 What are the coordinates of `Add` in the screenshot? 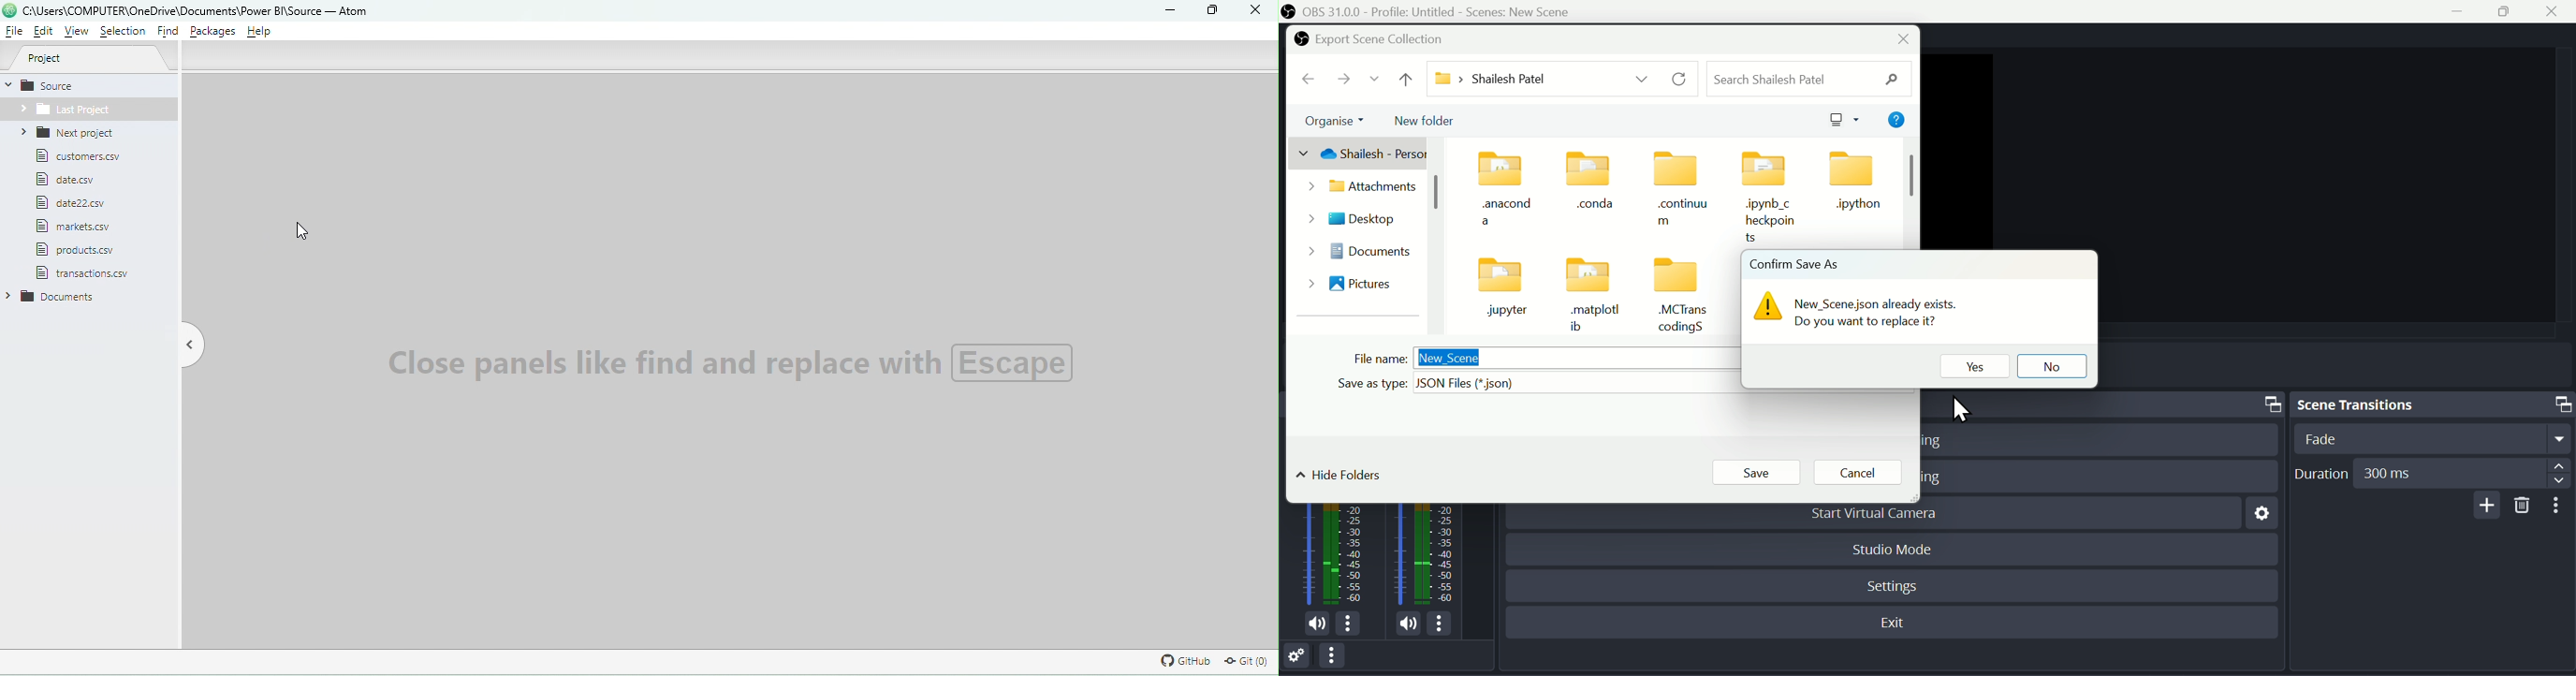 It's located at (2484, 505).